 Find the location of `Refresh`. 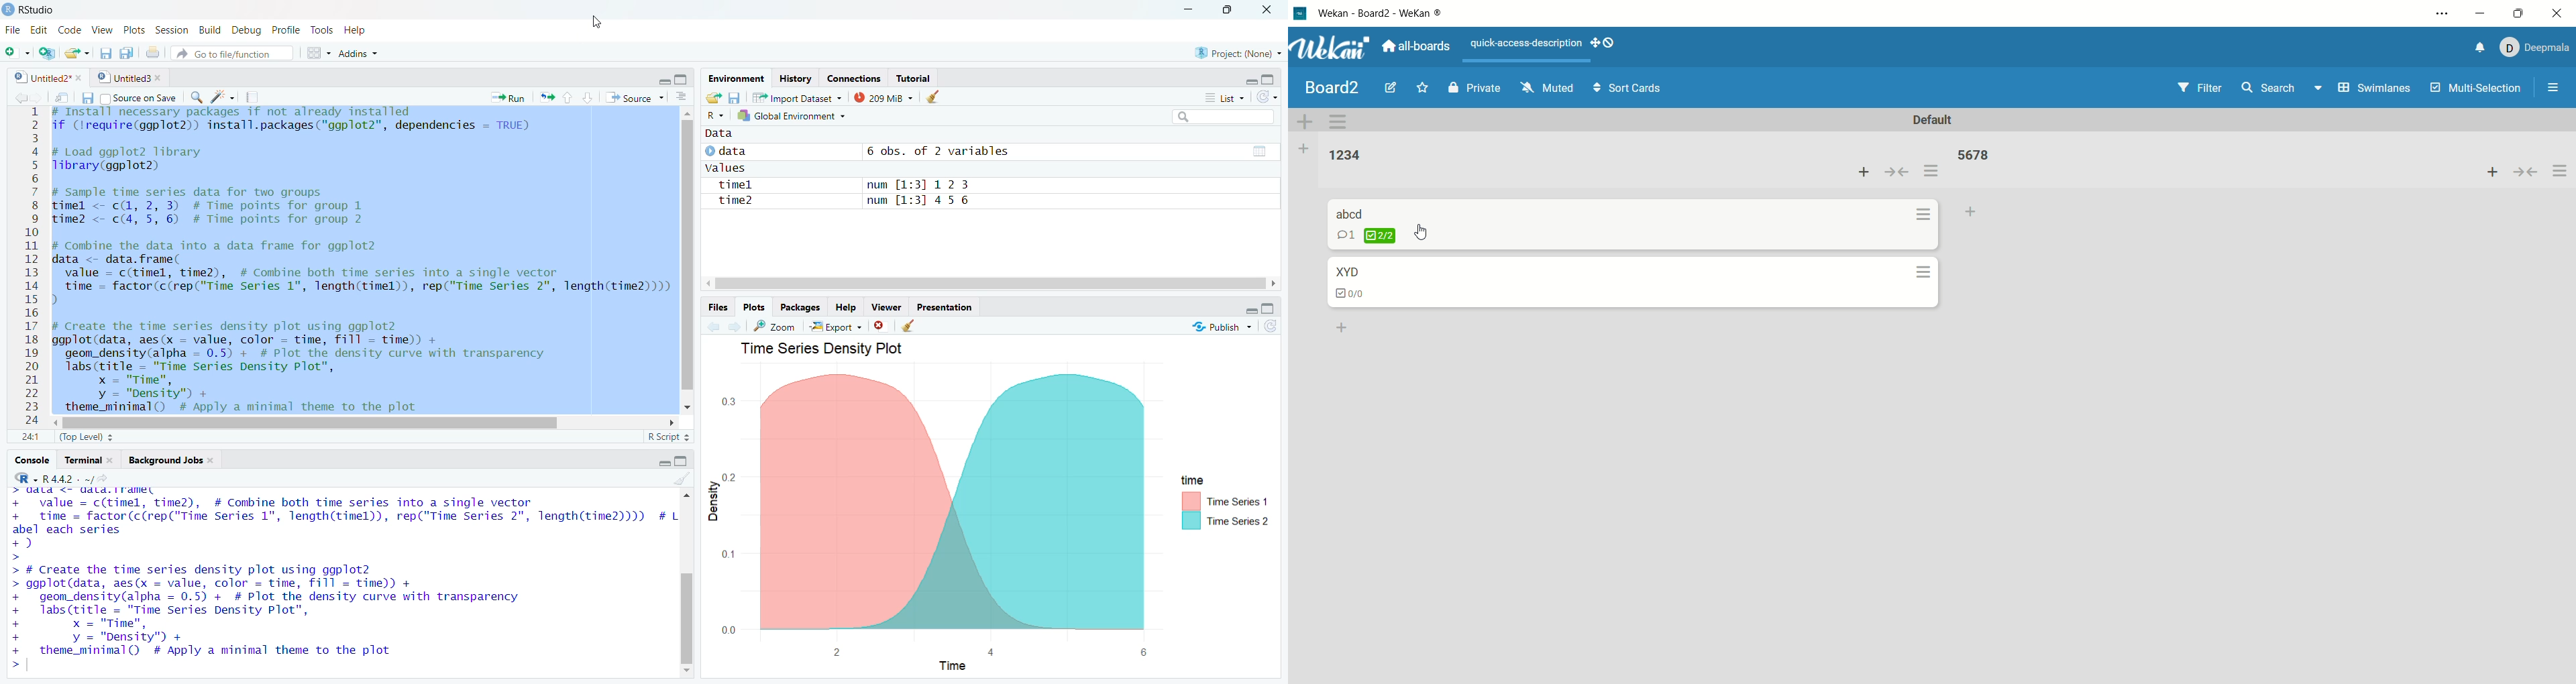

Refresh is located at coordinates (1271, 330).